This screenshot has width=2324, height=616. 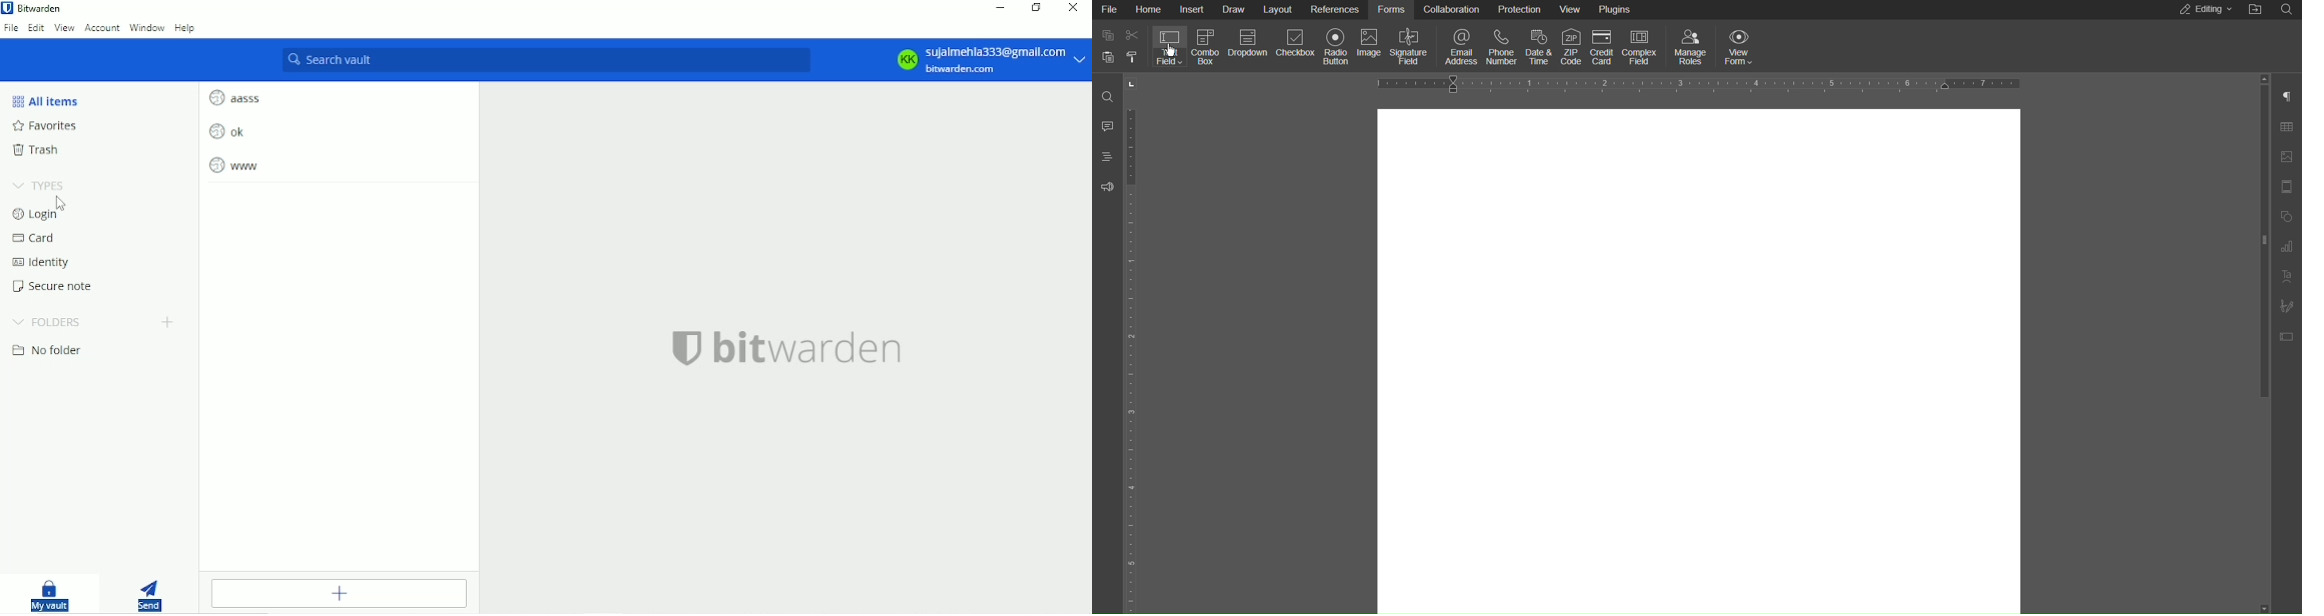 What do you see at coordinates (235, 165) in the screenshot?
I see `www` at bounding box center [235, 165].